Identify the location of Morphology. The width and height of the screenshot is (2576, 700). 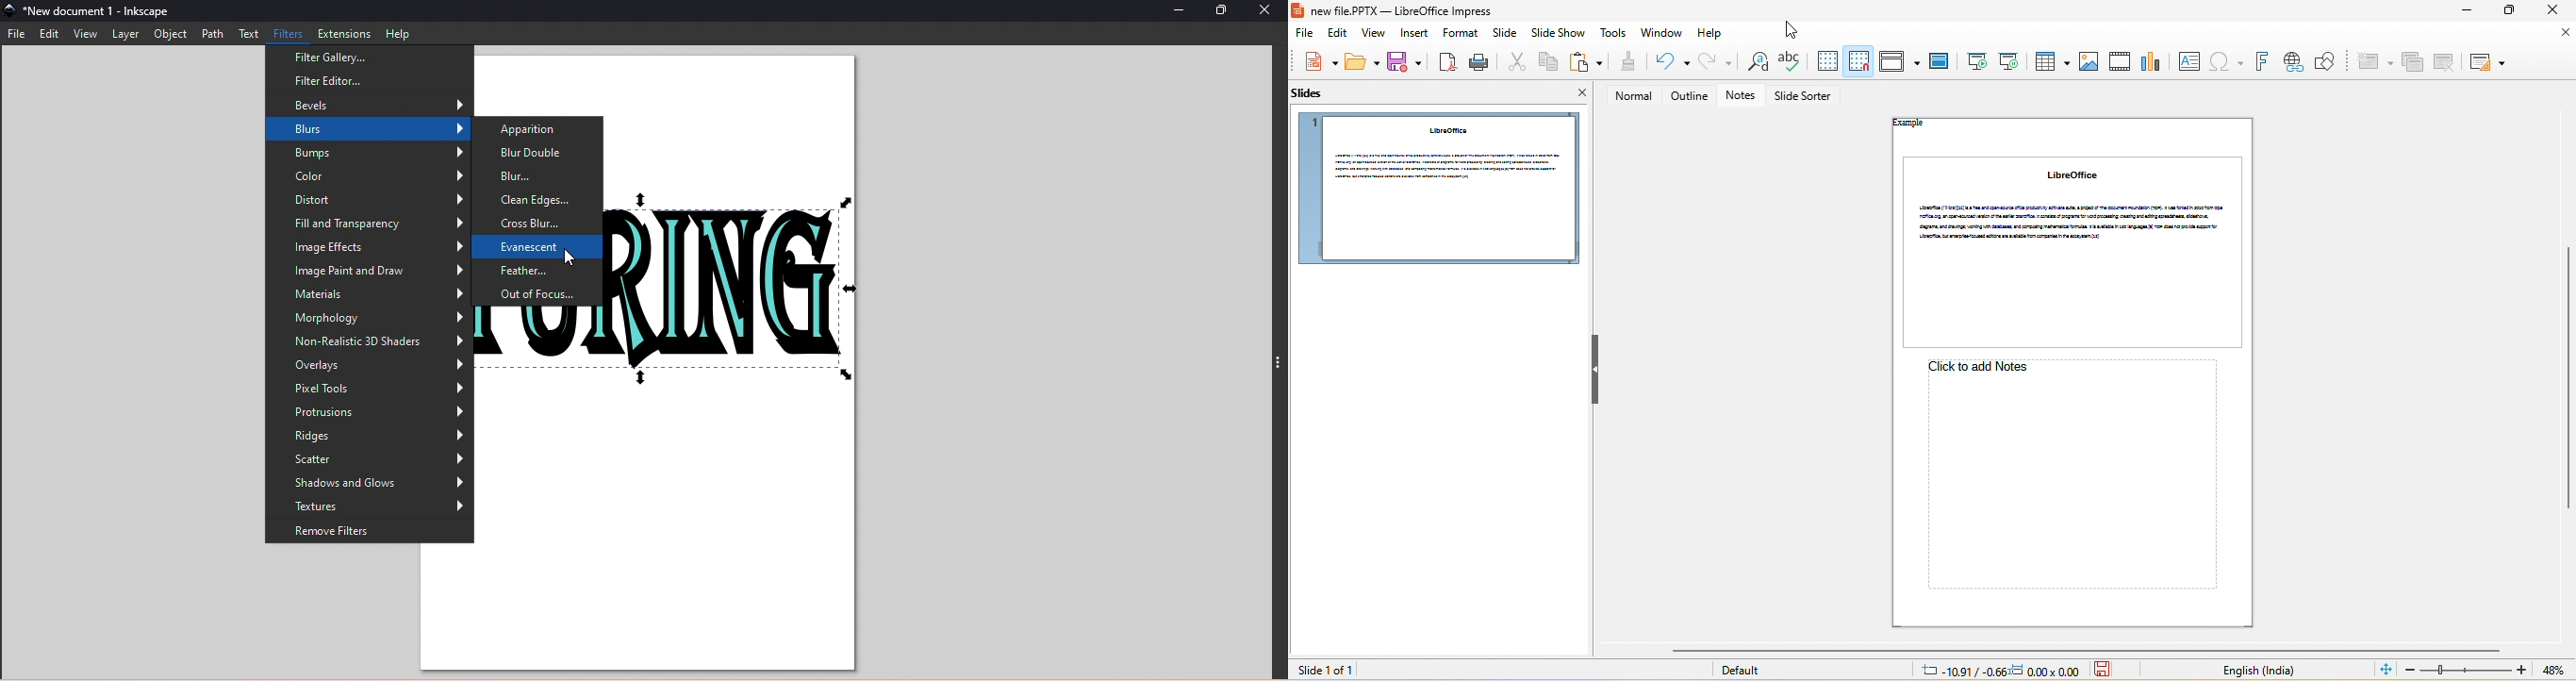
(364, 318).